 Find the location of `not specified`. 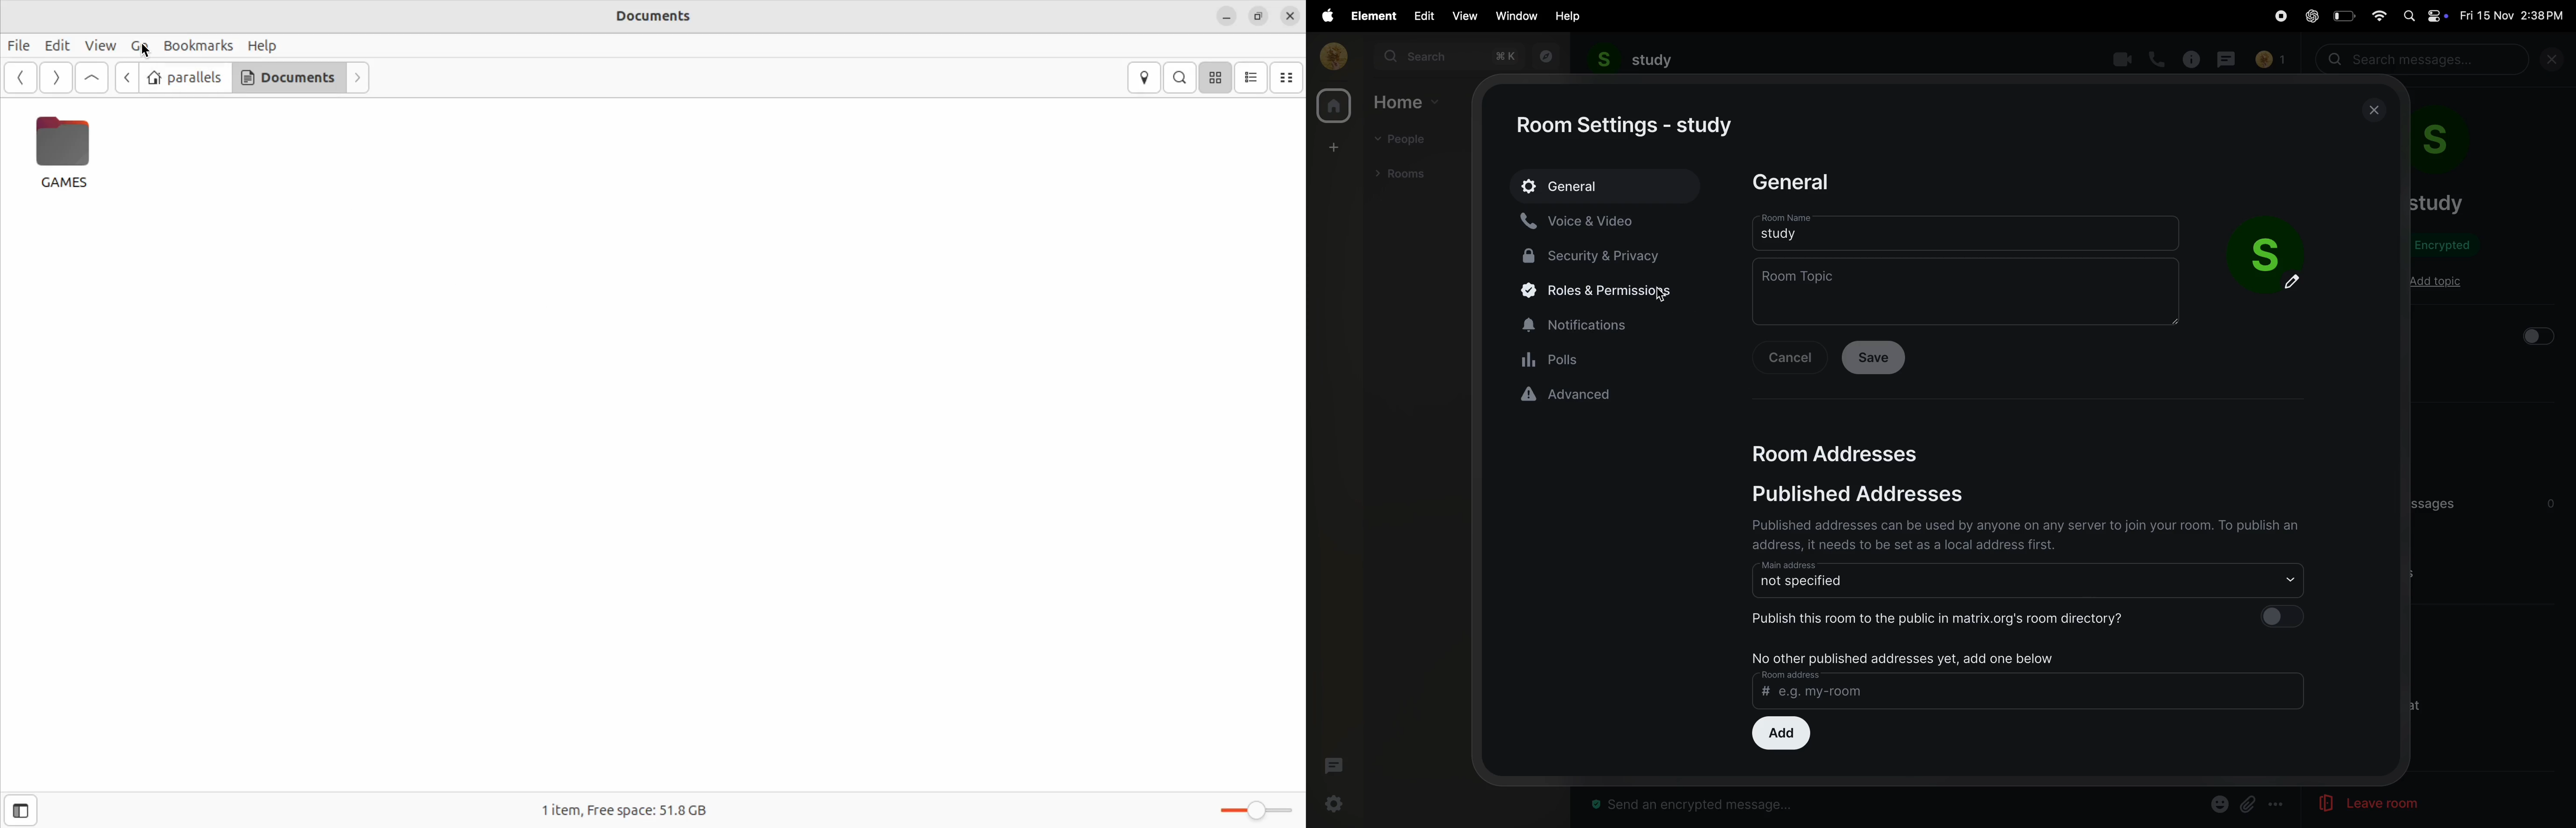

not specified is located at coordinates (2032, 579).